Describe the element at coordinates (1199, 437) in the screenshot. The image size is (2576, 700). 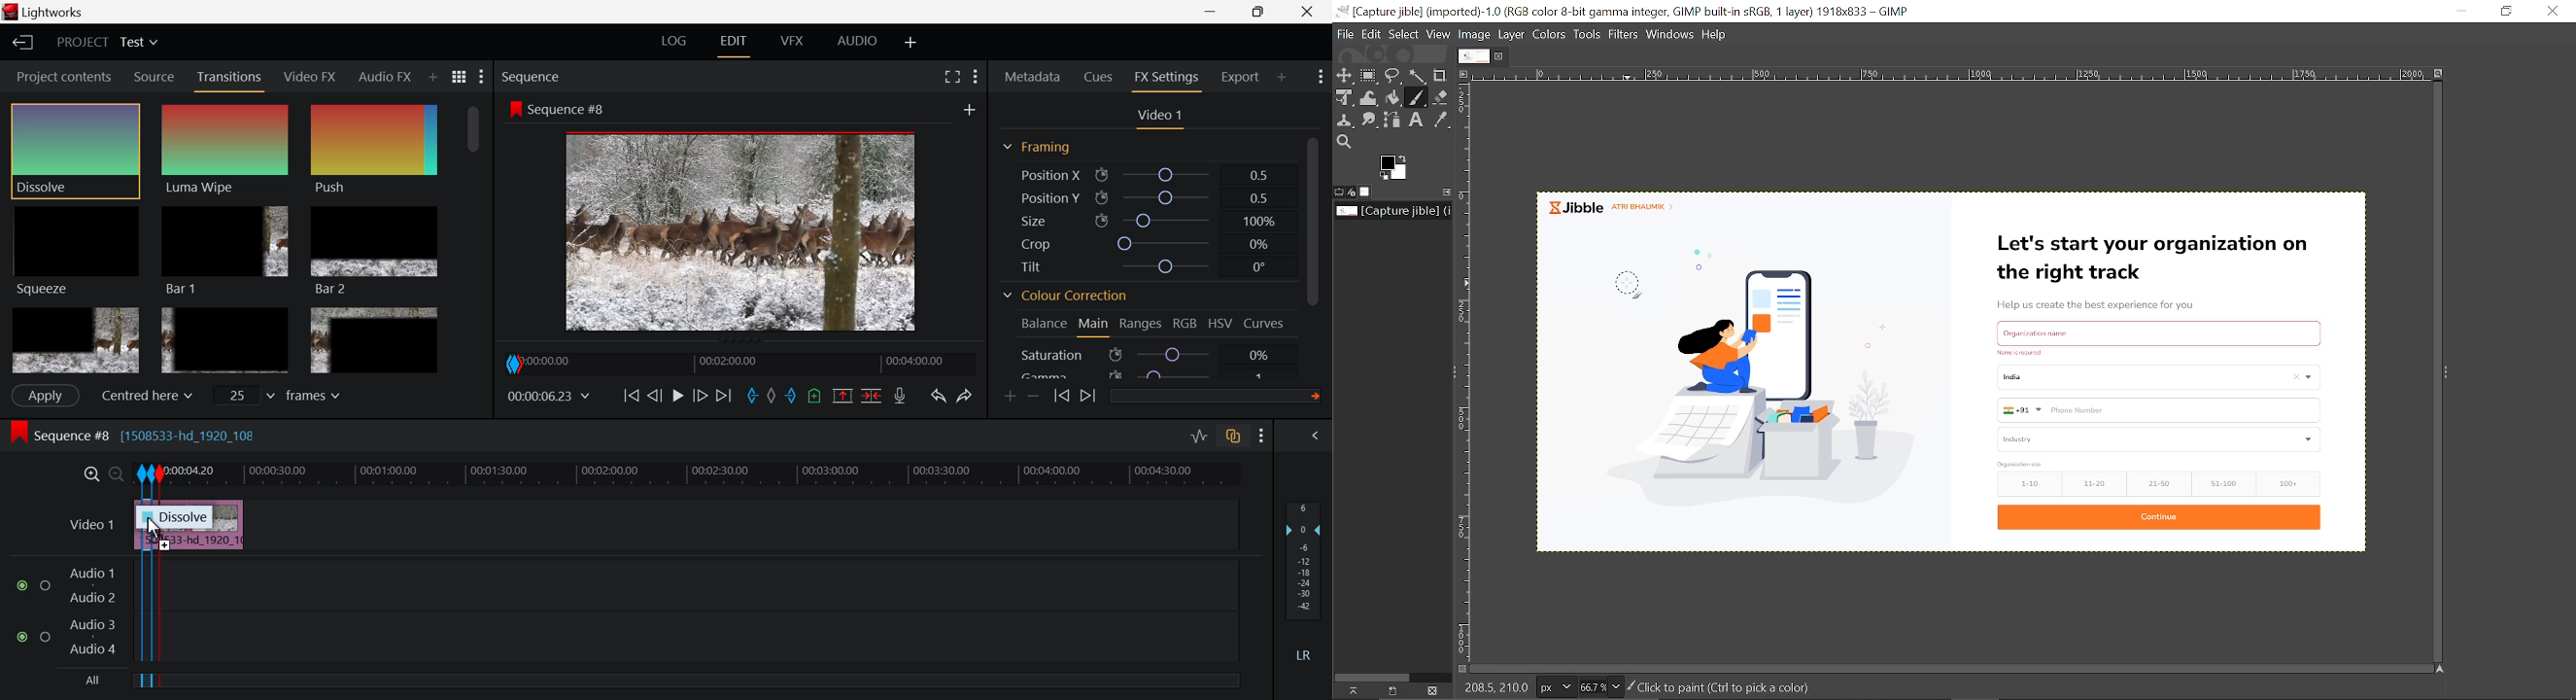
I see `Toggle audio levels` at that location.